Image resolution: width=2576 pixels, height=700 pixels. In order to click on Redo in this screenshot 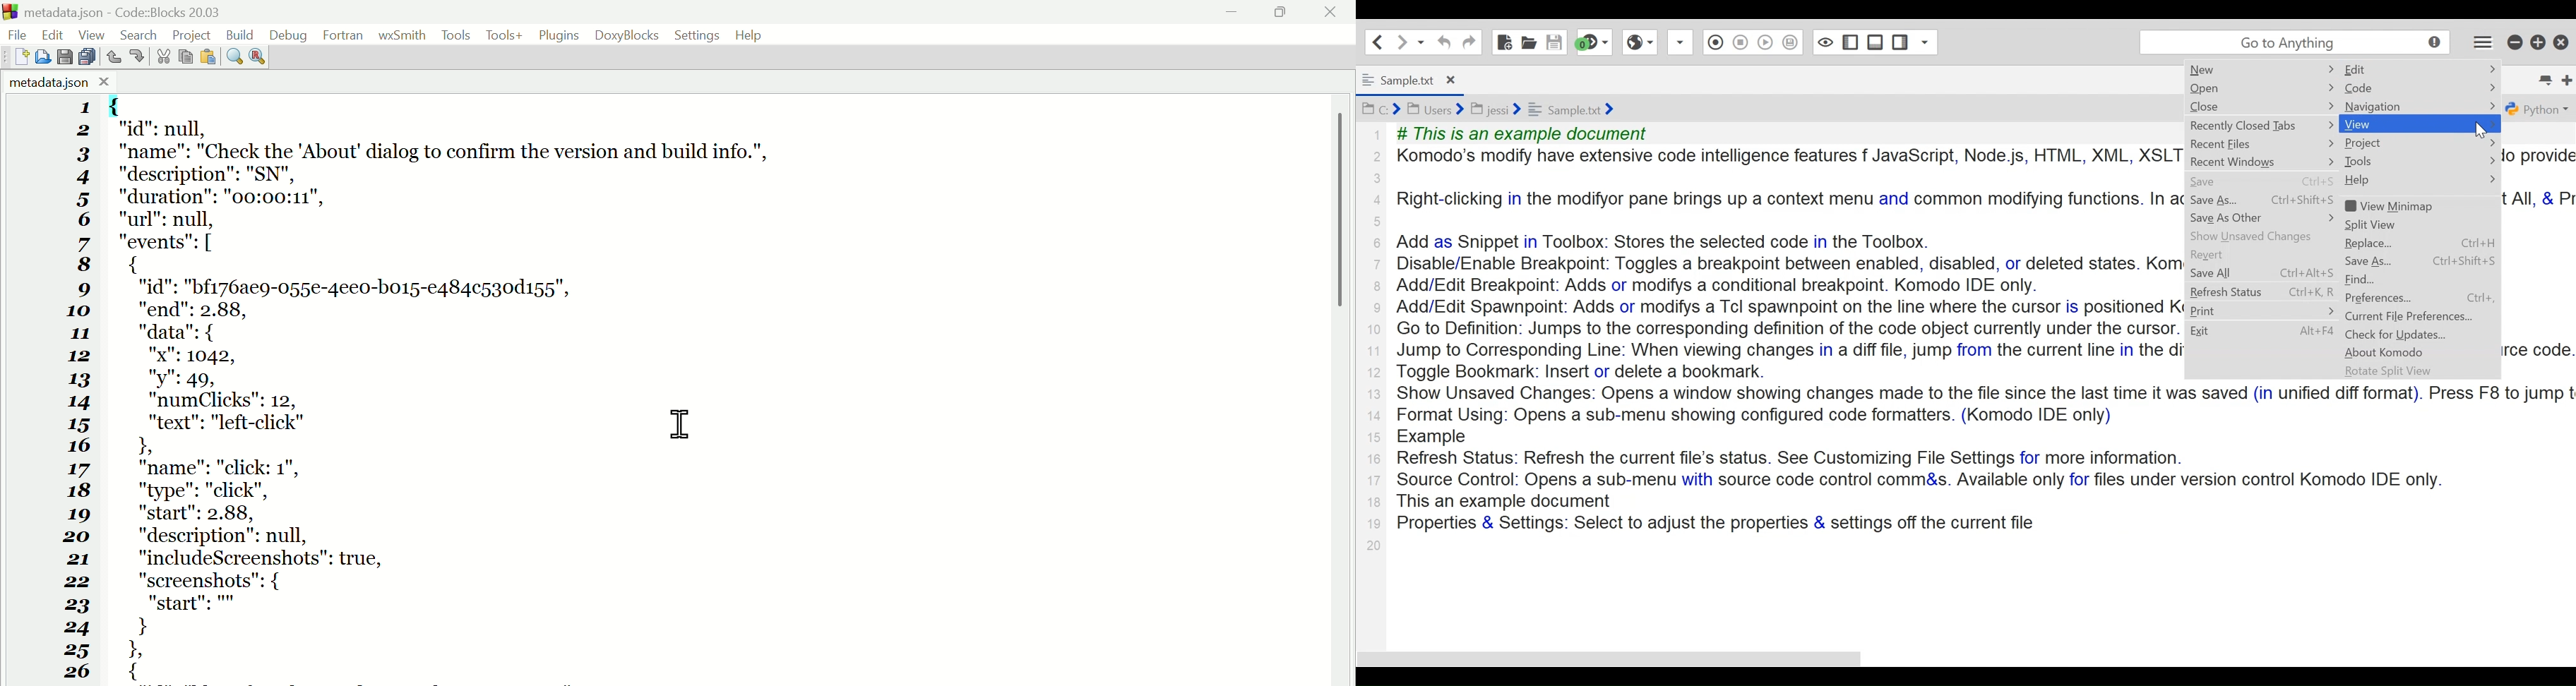, I will do `click(136, 55)`.